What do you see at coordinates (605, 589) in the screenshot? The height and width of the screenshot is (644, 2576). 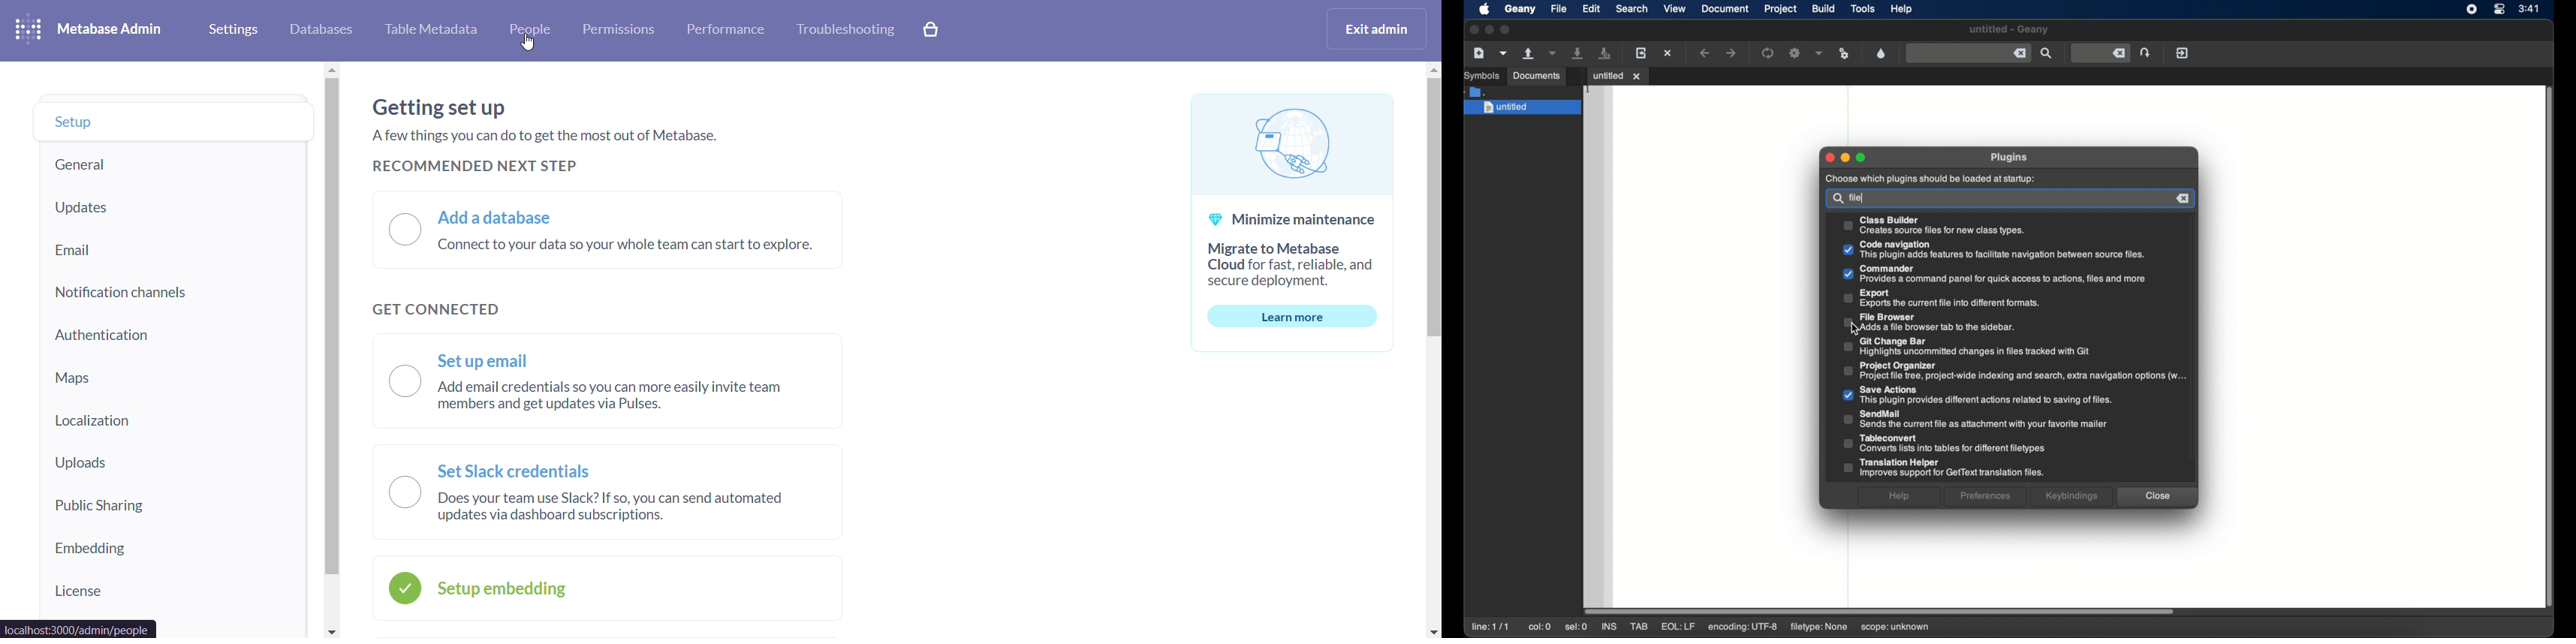 I see `setup embedding` at bounding box center [605, 589].